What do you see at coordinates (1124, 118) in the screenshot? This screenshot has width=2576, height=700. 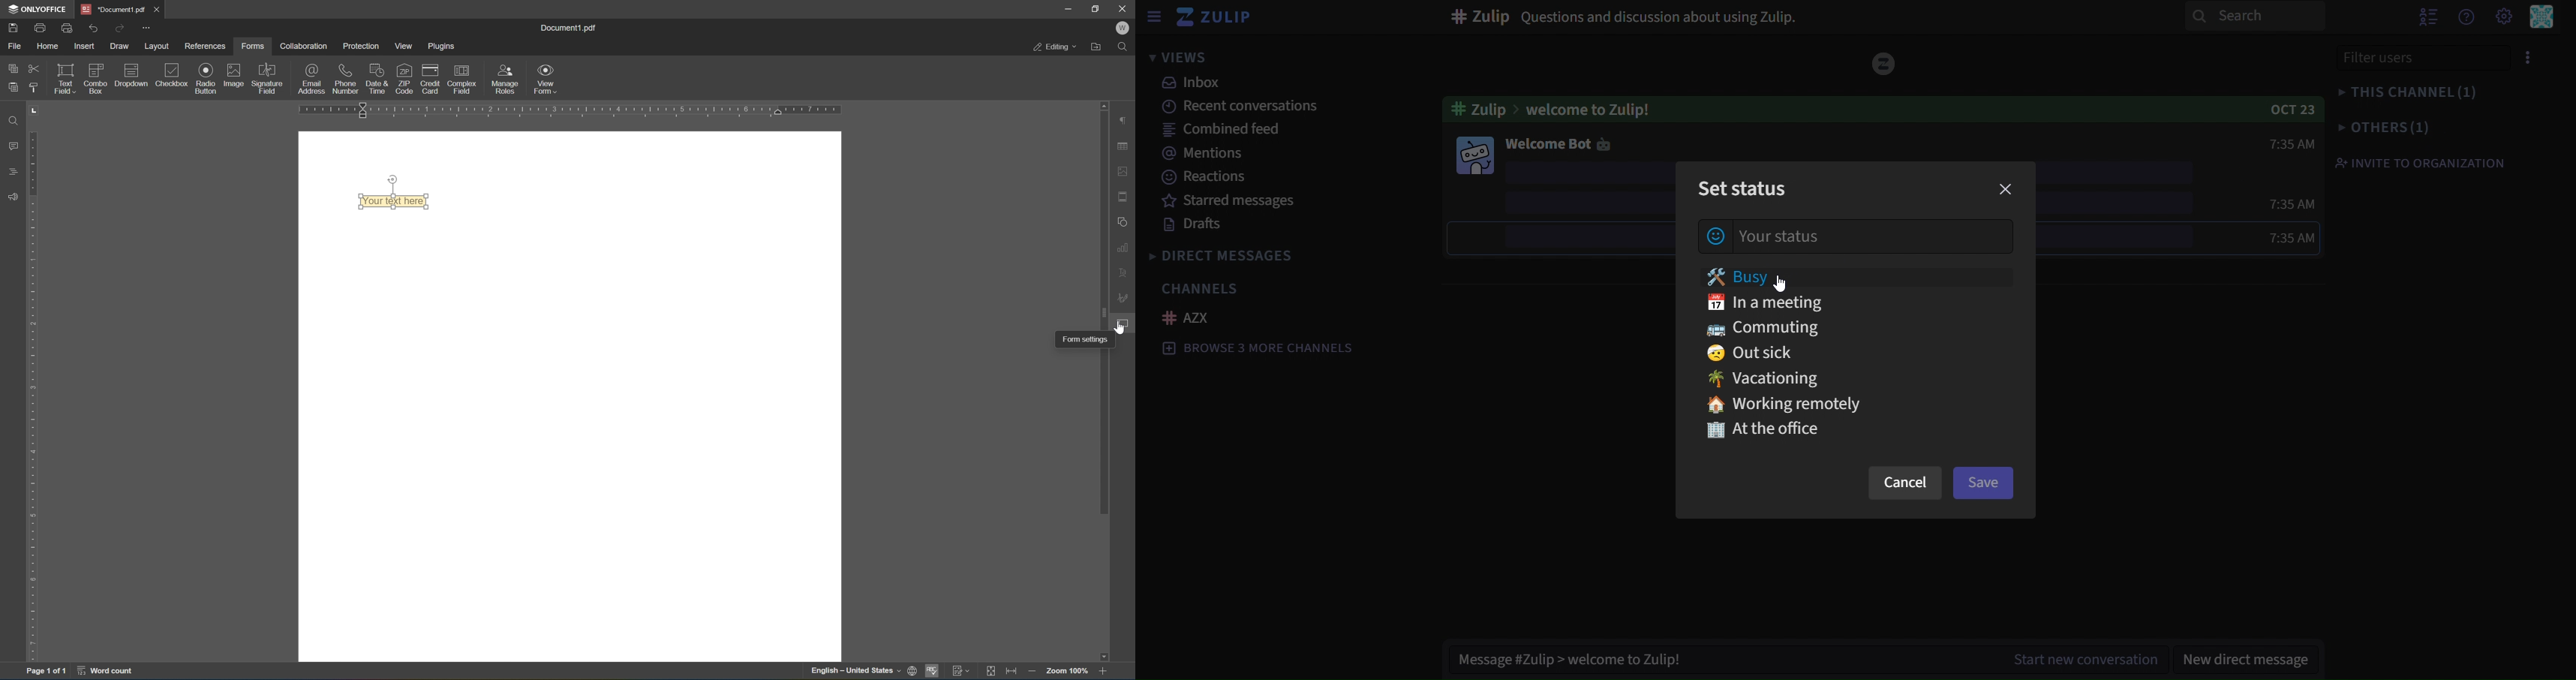 I see `paragraph settings` at bounding box center [1124, 118].